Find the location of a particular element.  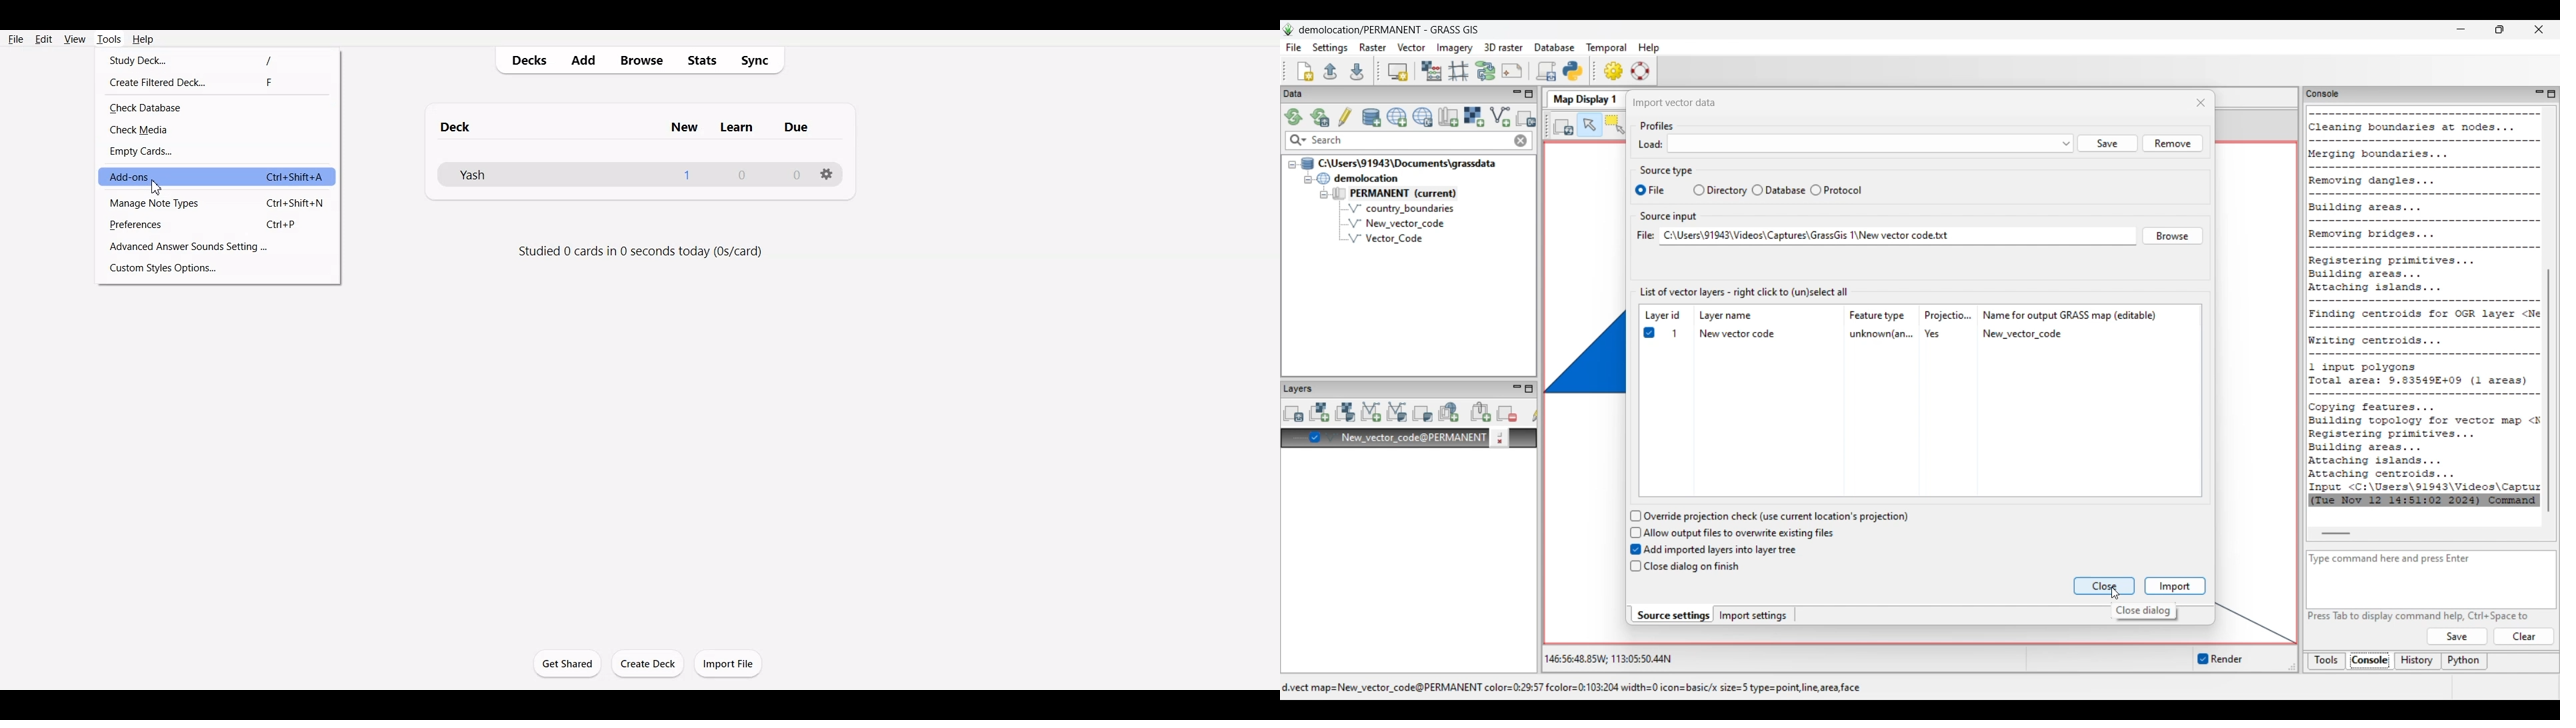

Study Deck is located at coordinates (218, 60).